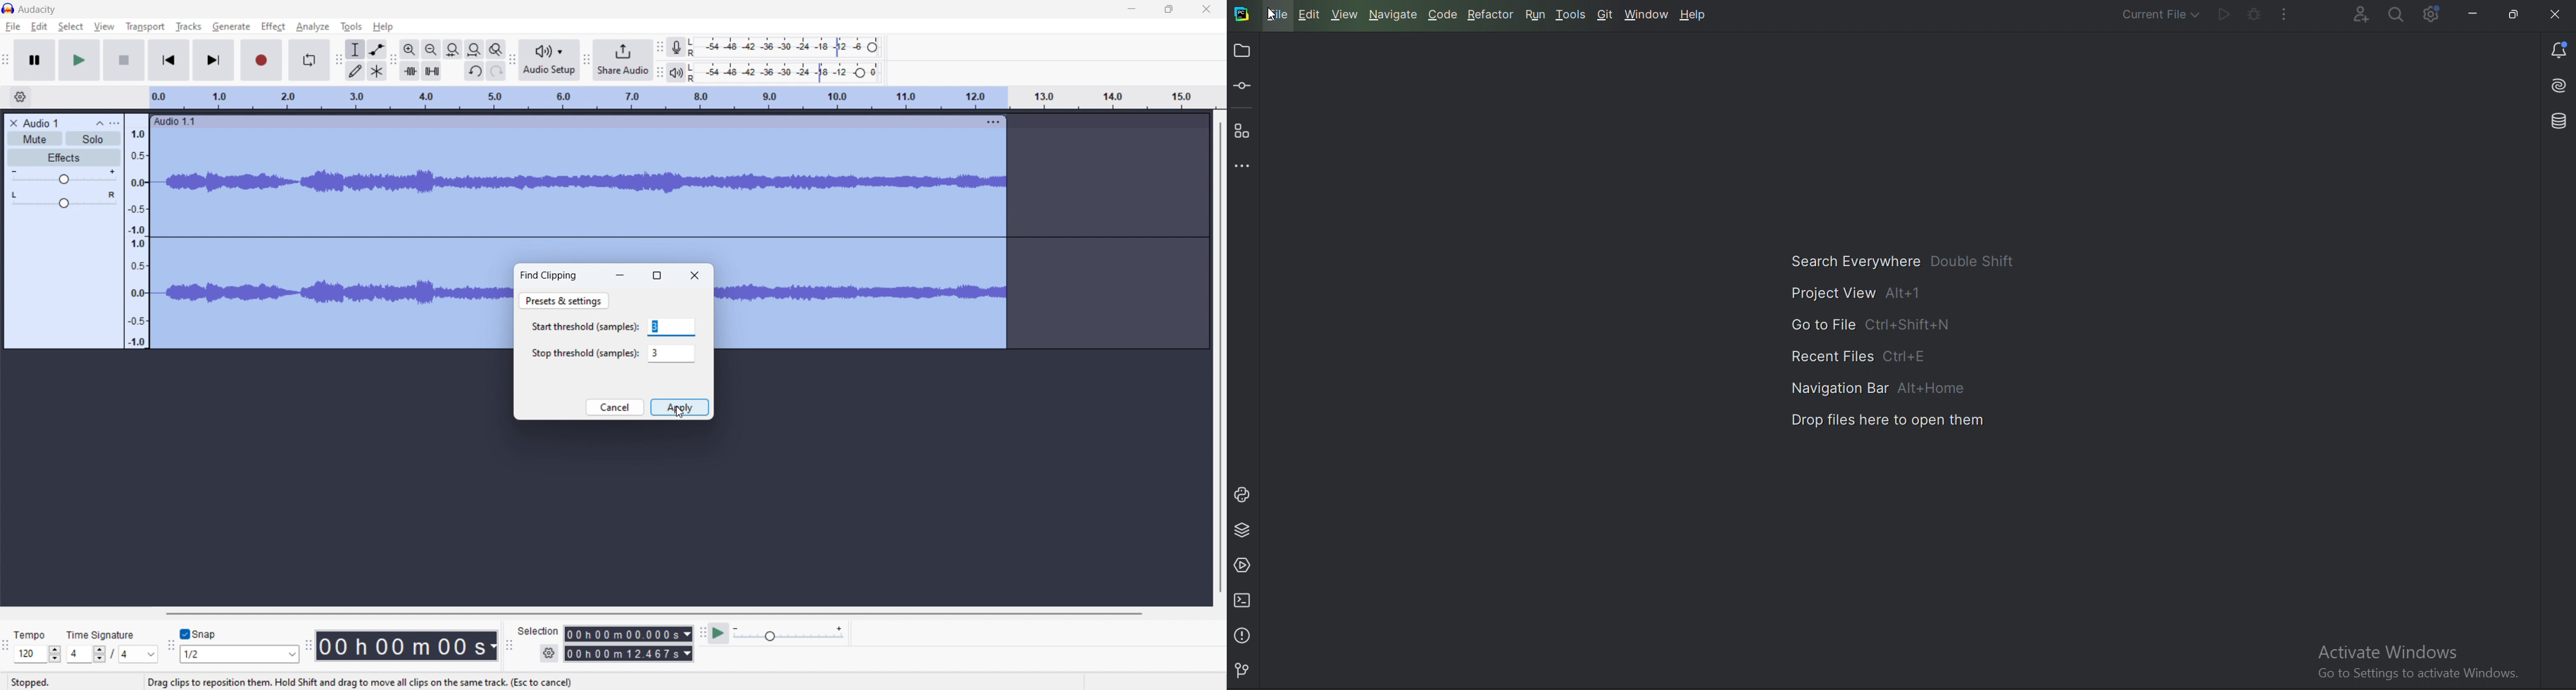  What do you see at coordinates (587, 61) in the screenshot?
I see `share audio toolbar` at bounding box center [587, 61].